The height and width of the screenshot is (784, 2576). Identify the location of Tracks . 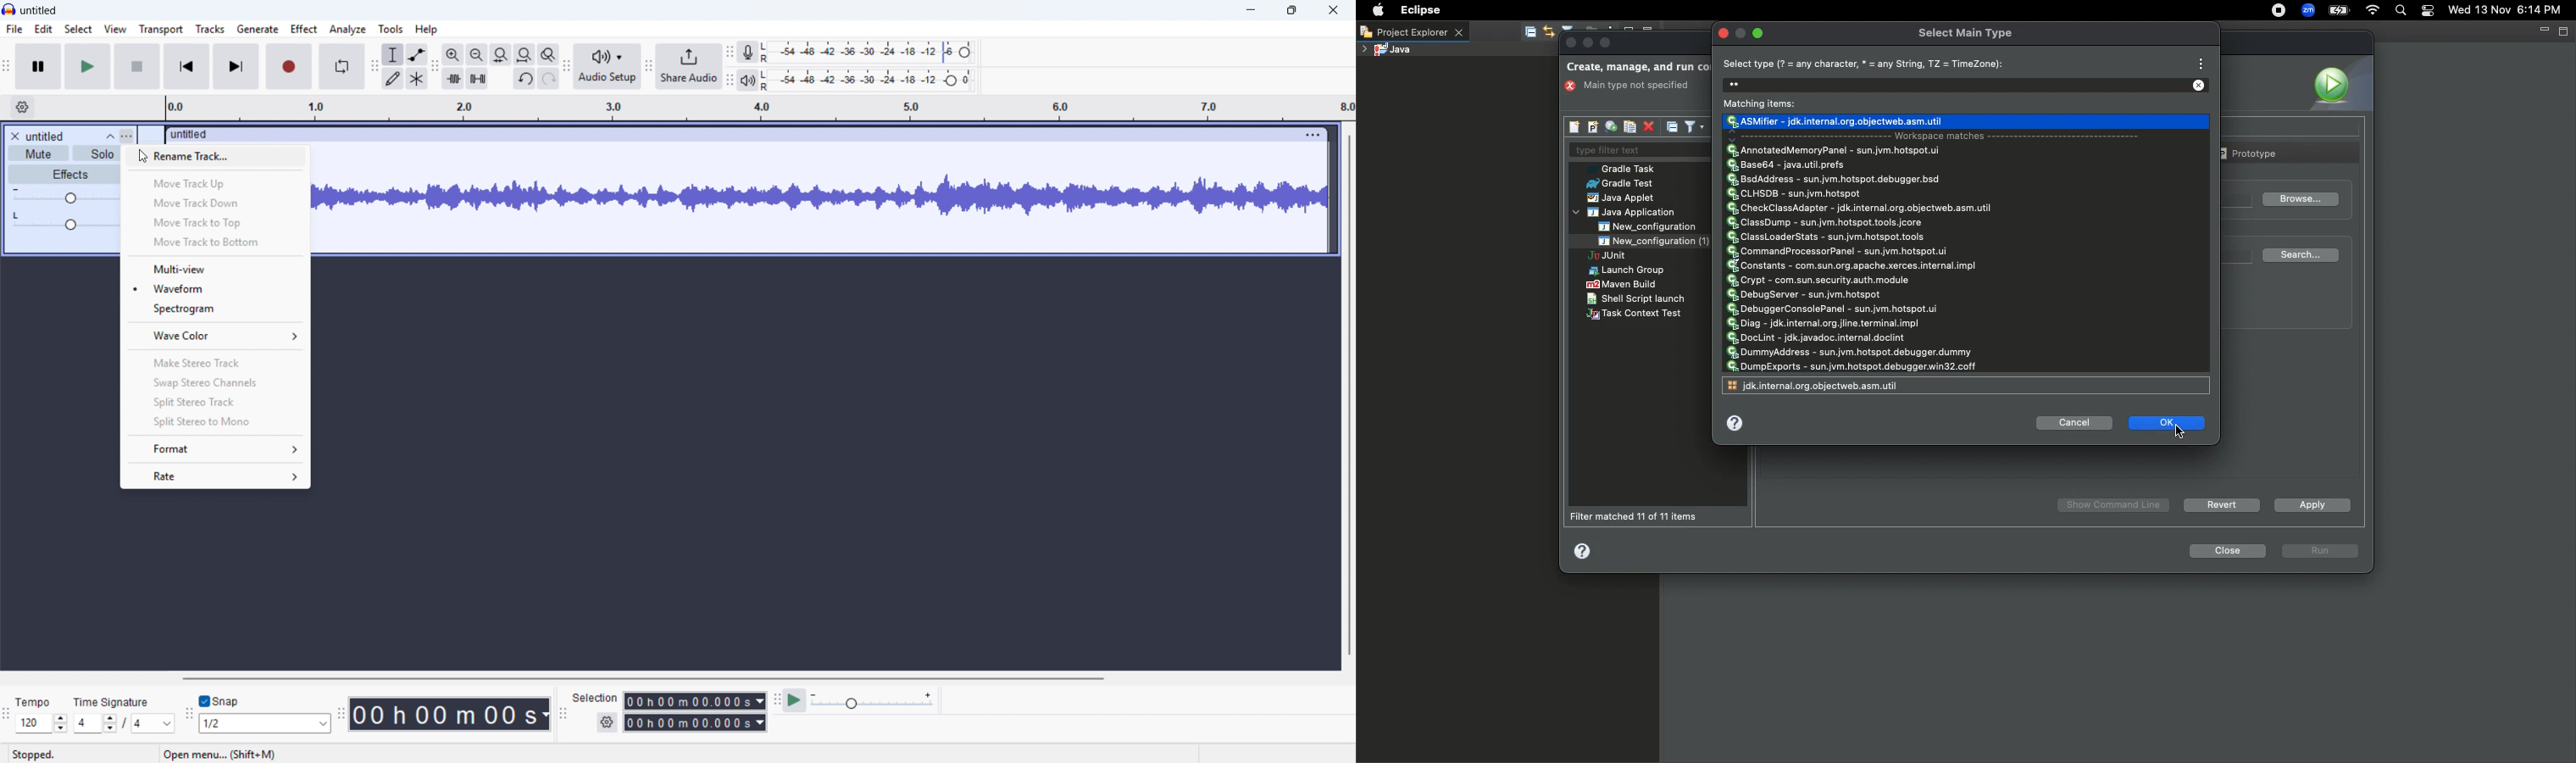
(210, 28).